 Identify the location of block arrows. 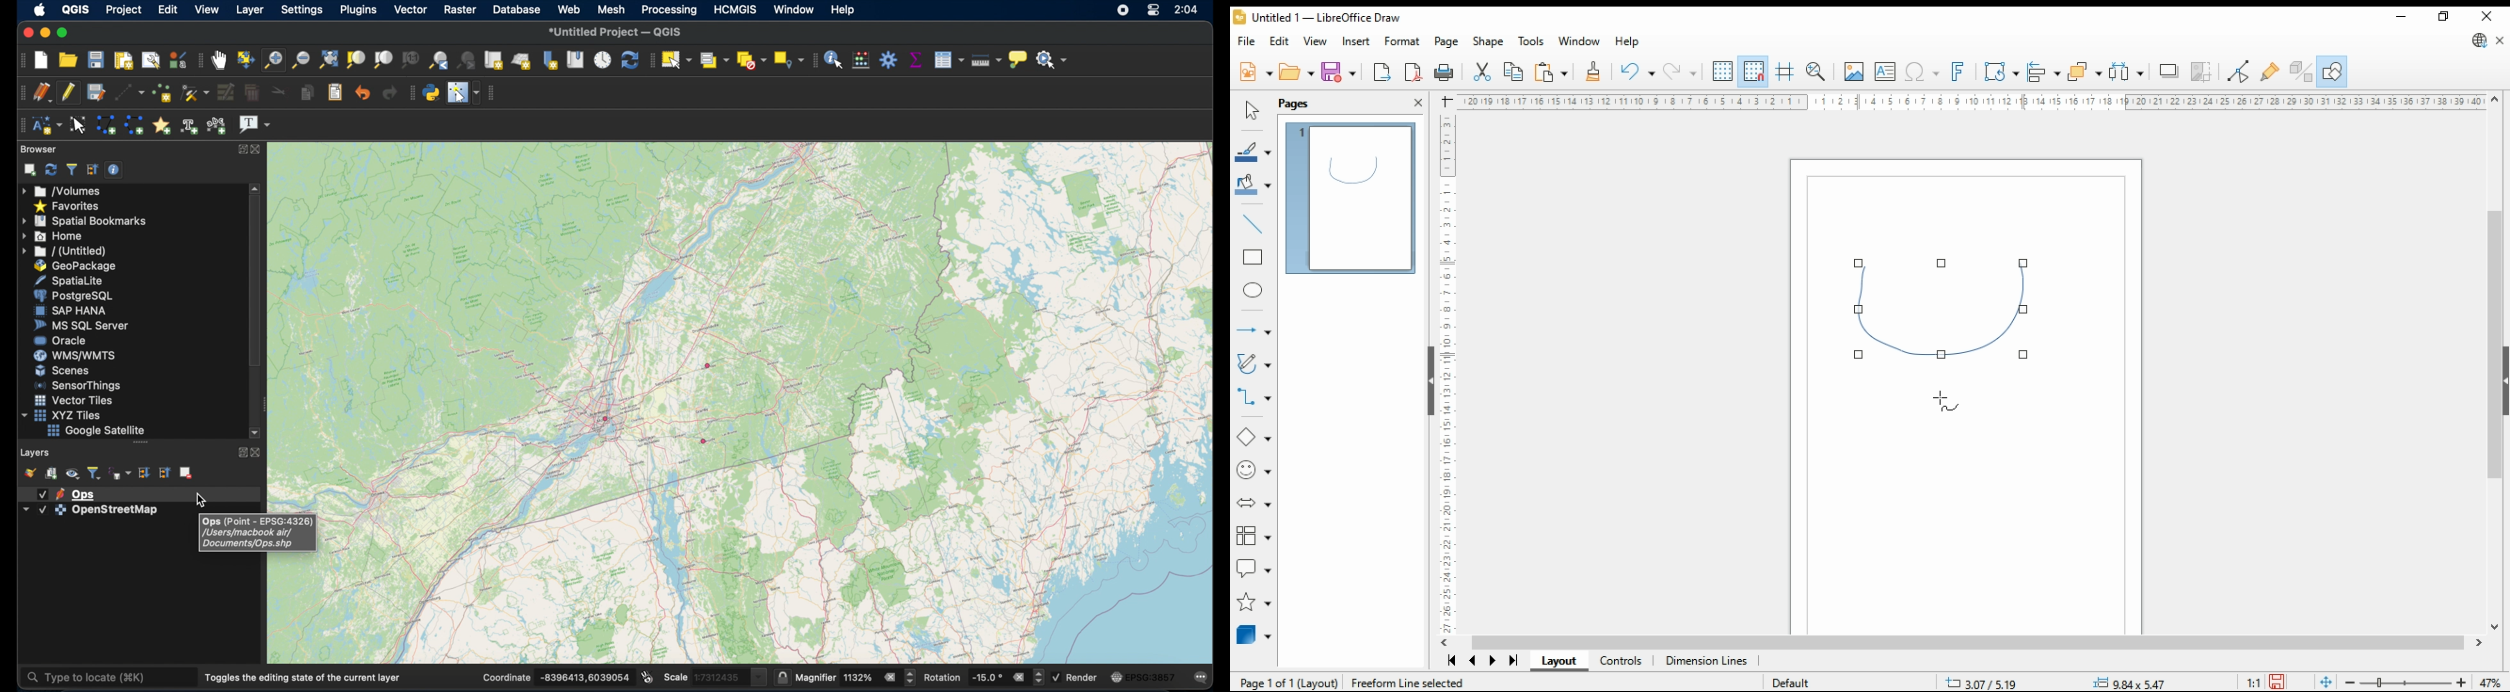
(1253, 501).